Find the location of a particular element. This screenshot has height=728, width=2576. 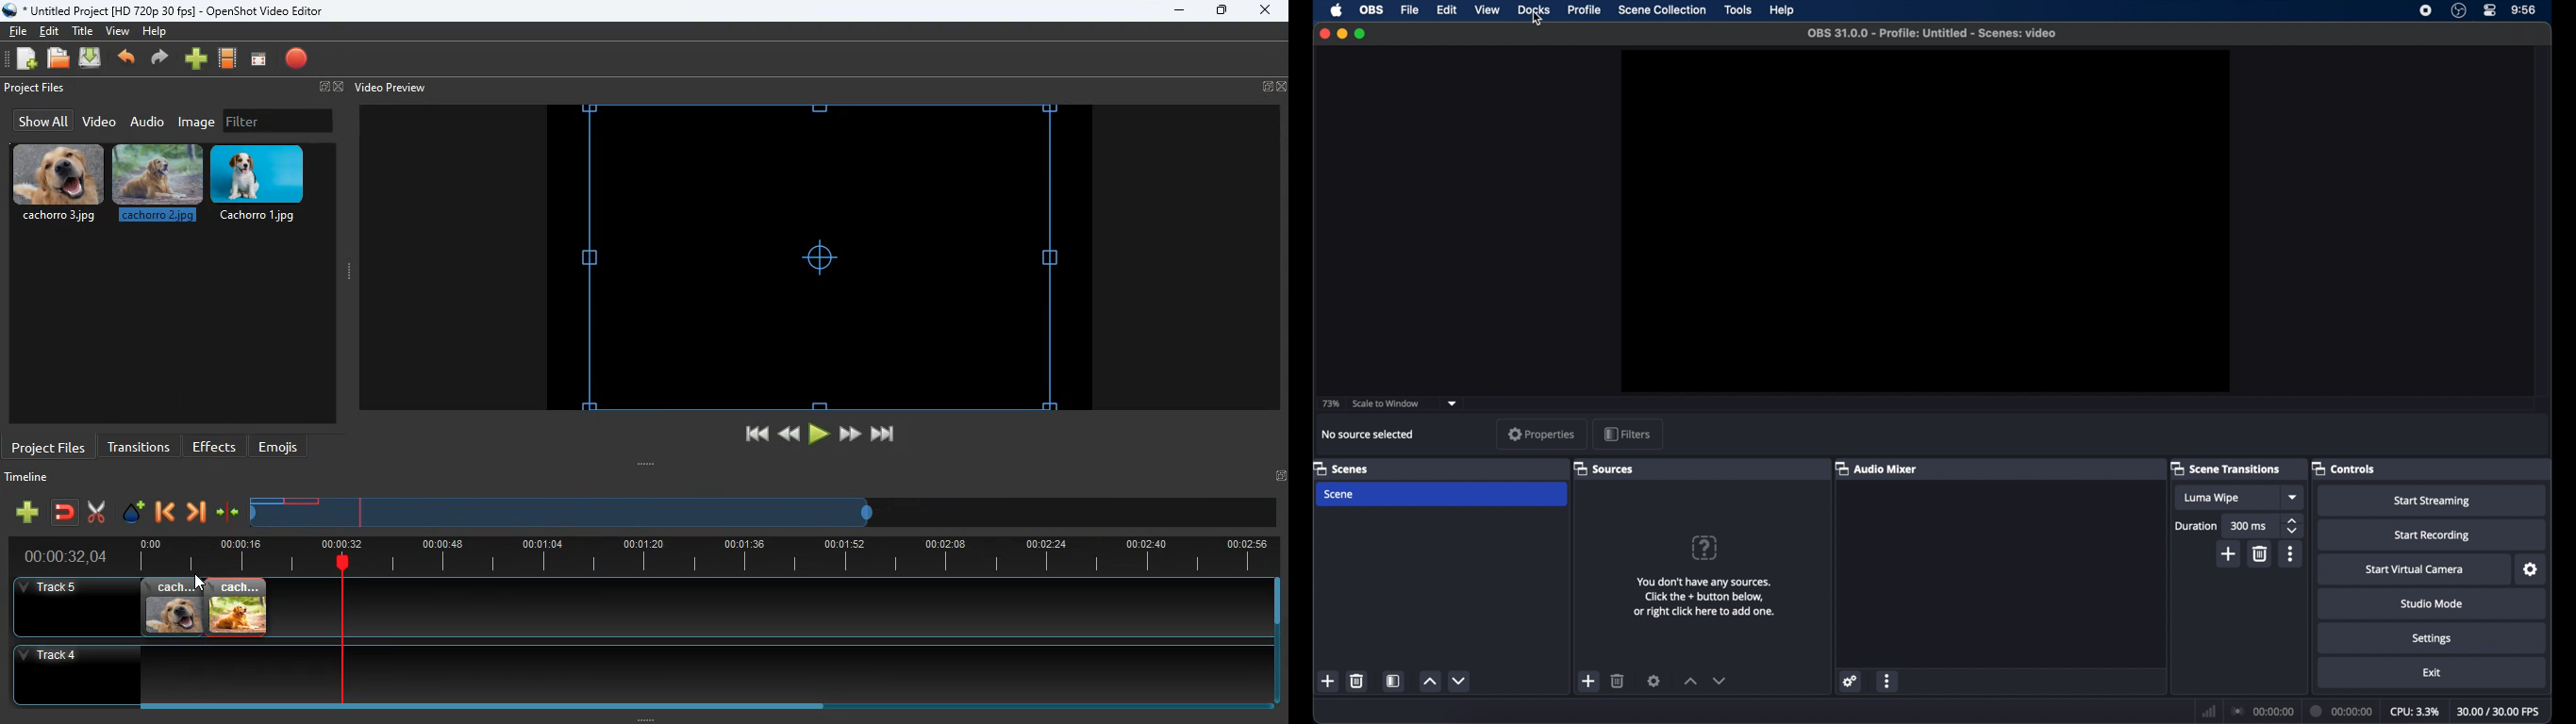

view is located at coordinates (1486, 10).